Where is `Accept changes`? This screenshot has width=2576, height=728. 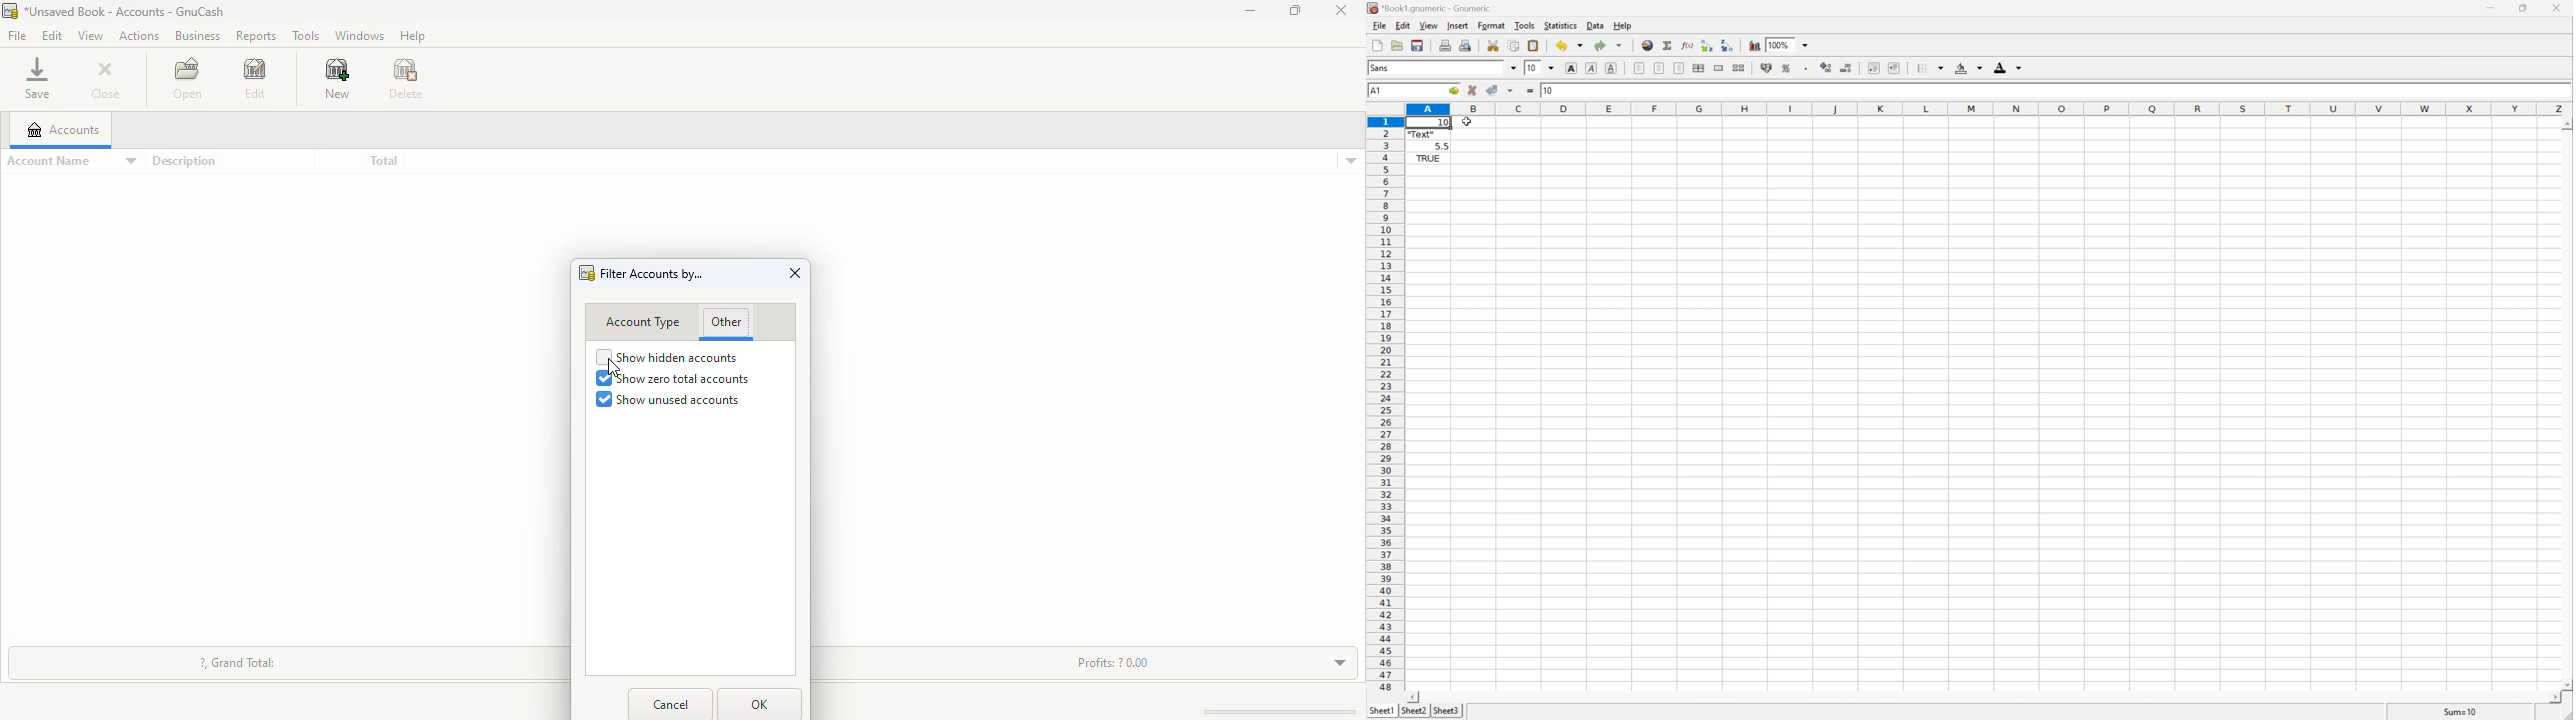
Accept changes is located at coordinates (1494, 89).